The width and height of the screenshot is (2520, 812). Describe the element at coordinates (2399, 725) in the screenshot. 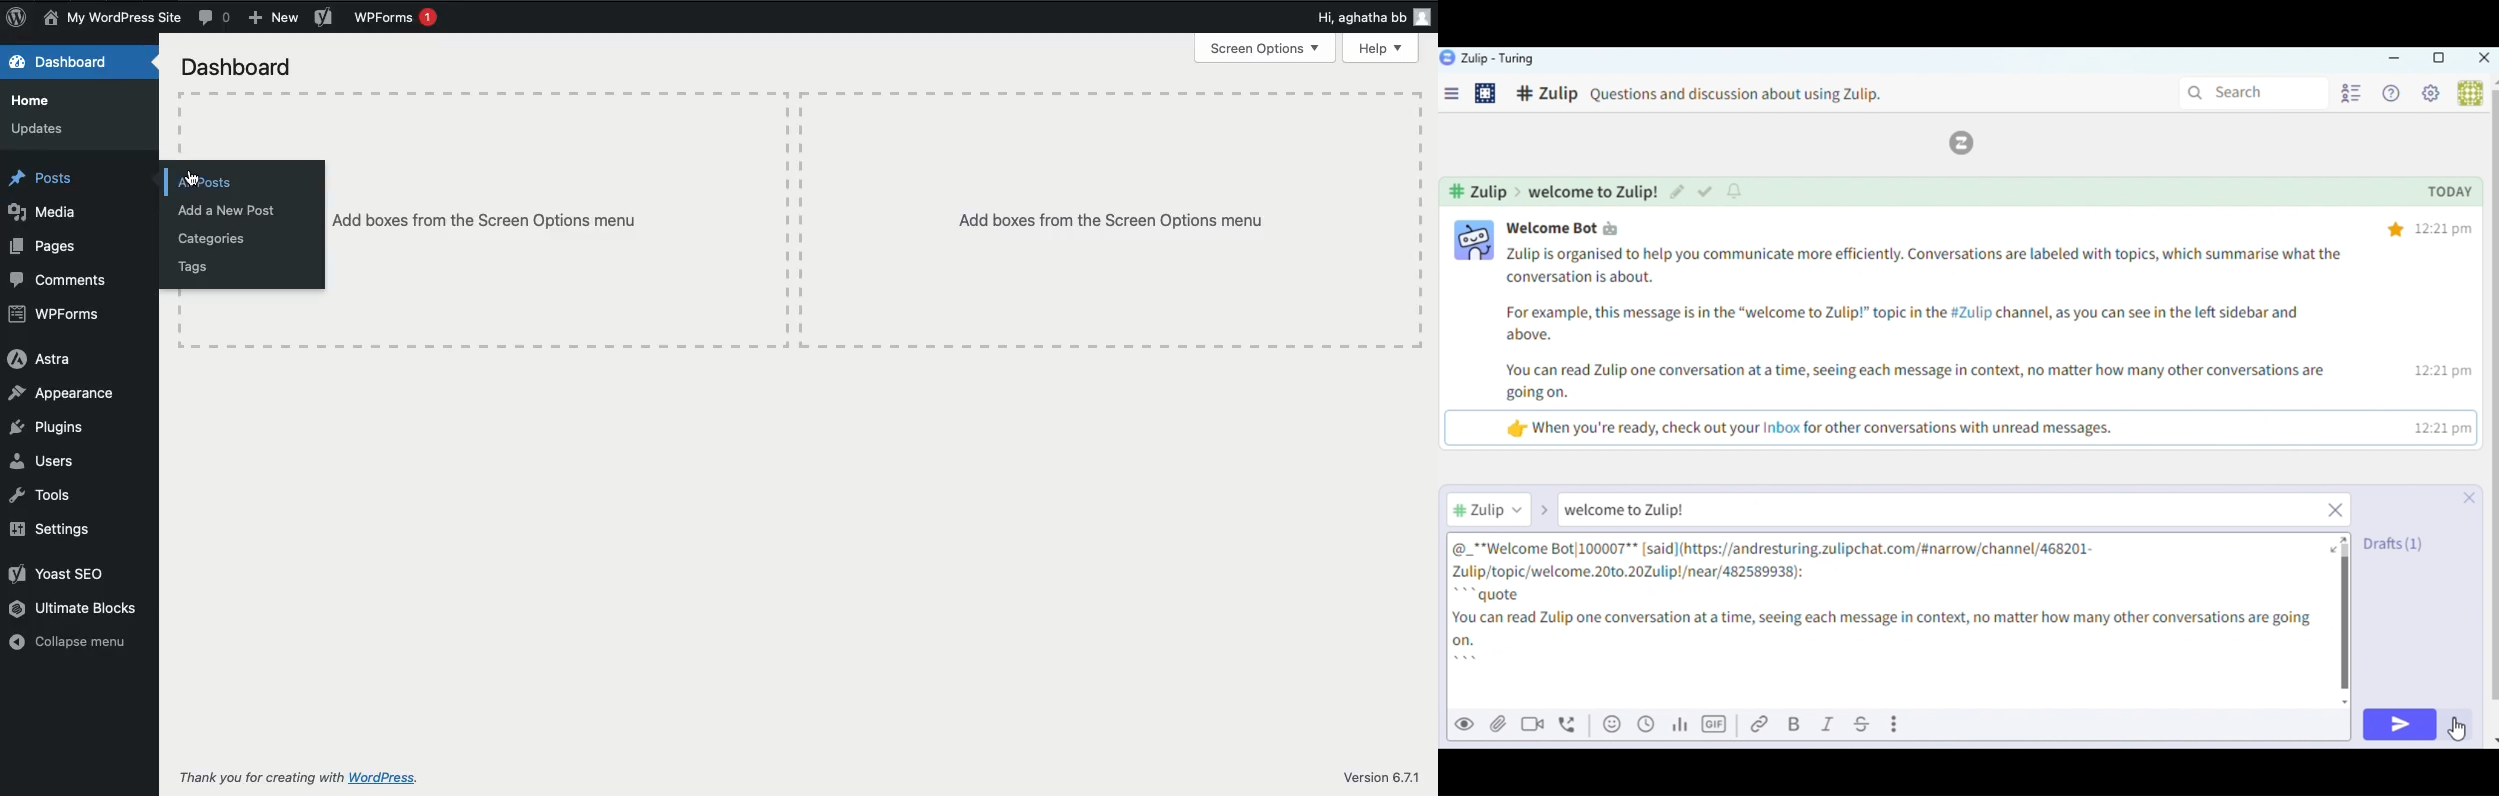

I see `Send` at that location.